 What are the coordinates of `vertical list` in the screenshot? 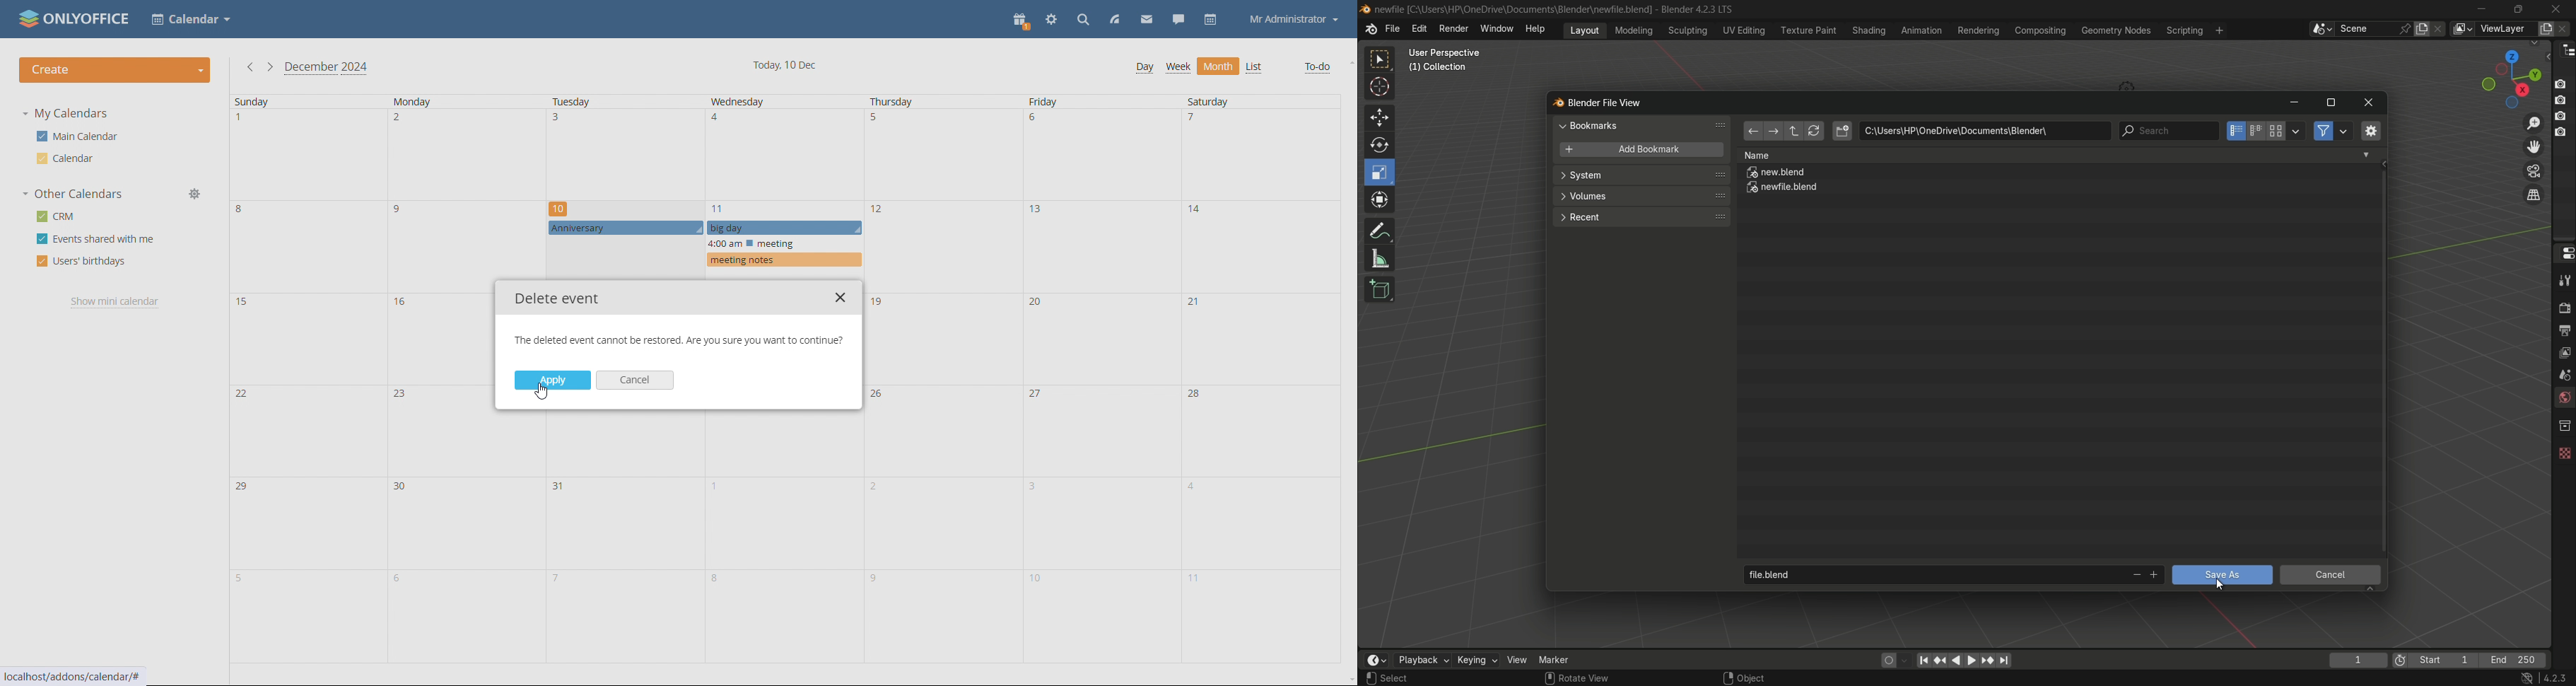 It's located at (2235, 131).